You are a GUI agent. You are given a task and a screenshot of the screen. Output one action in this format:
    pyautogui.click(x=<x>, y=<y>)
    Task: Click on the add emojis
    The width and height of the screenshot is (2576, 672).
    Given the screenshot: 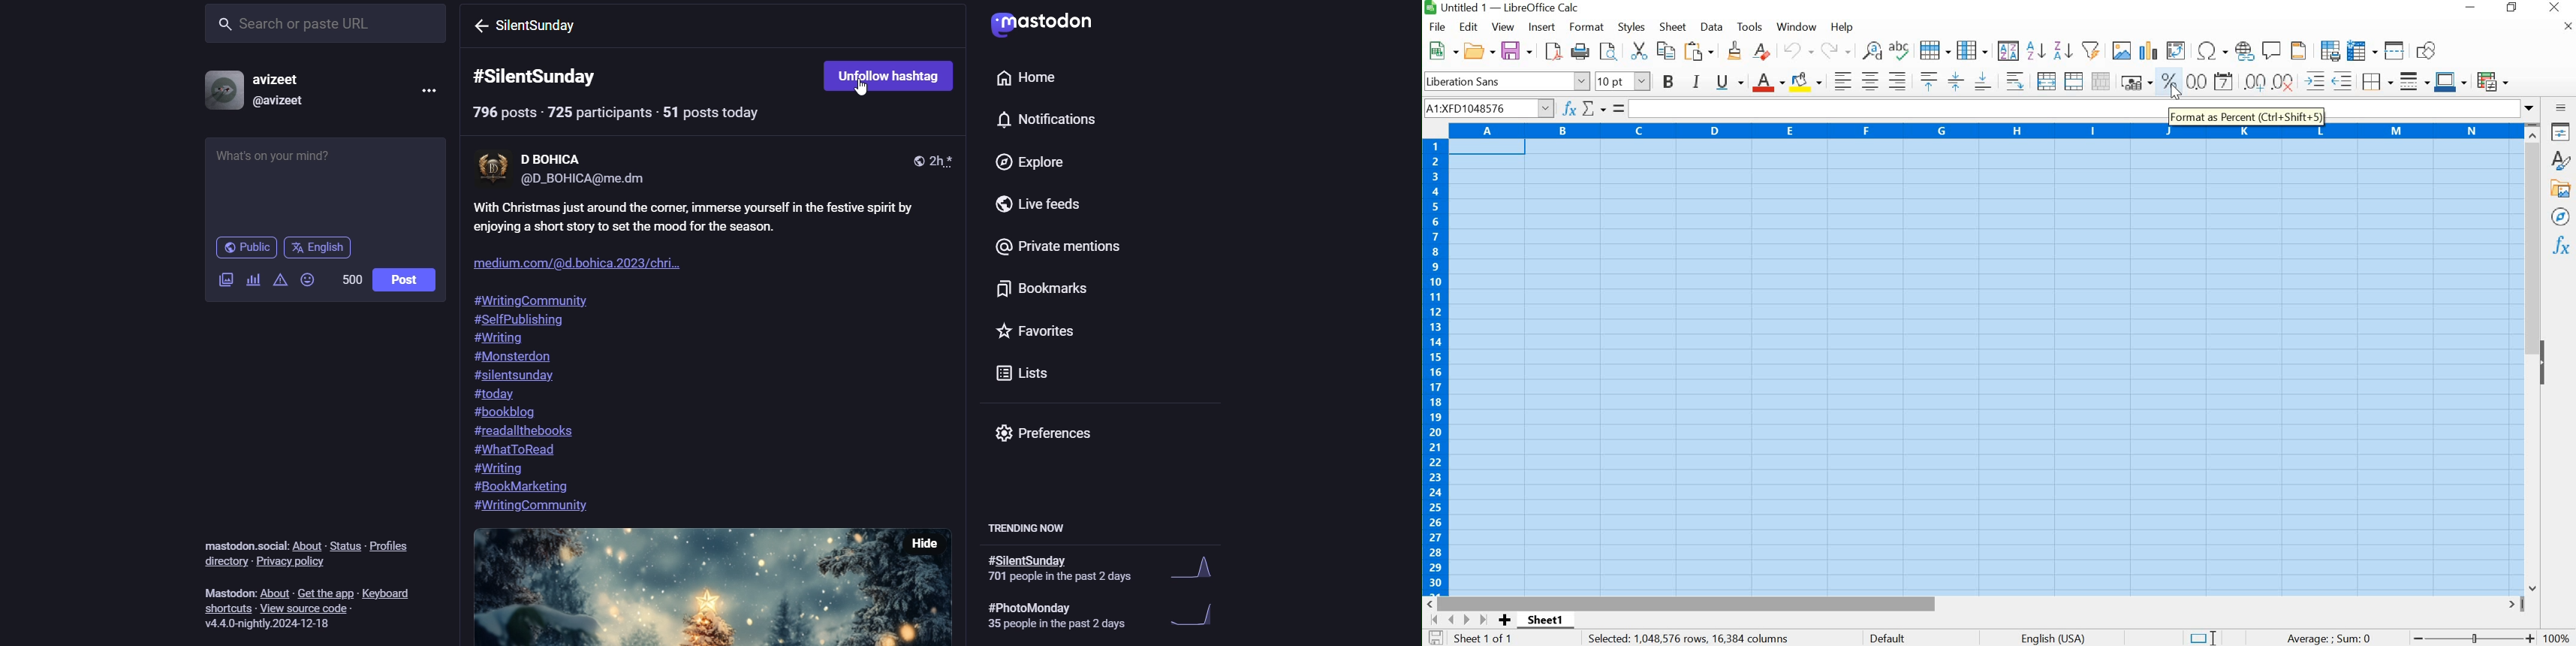 What is the action you would take?
    pyautogui.click(x=308, y=280)
    